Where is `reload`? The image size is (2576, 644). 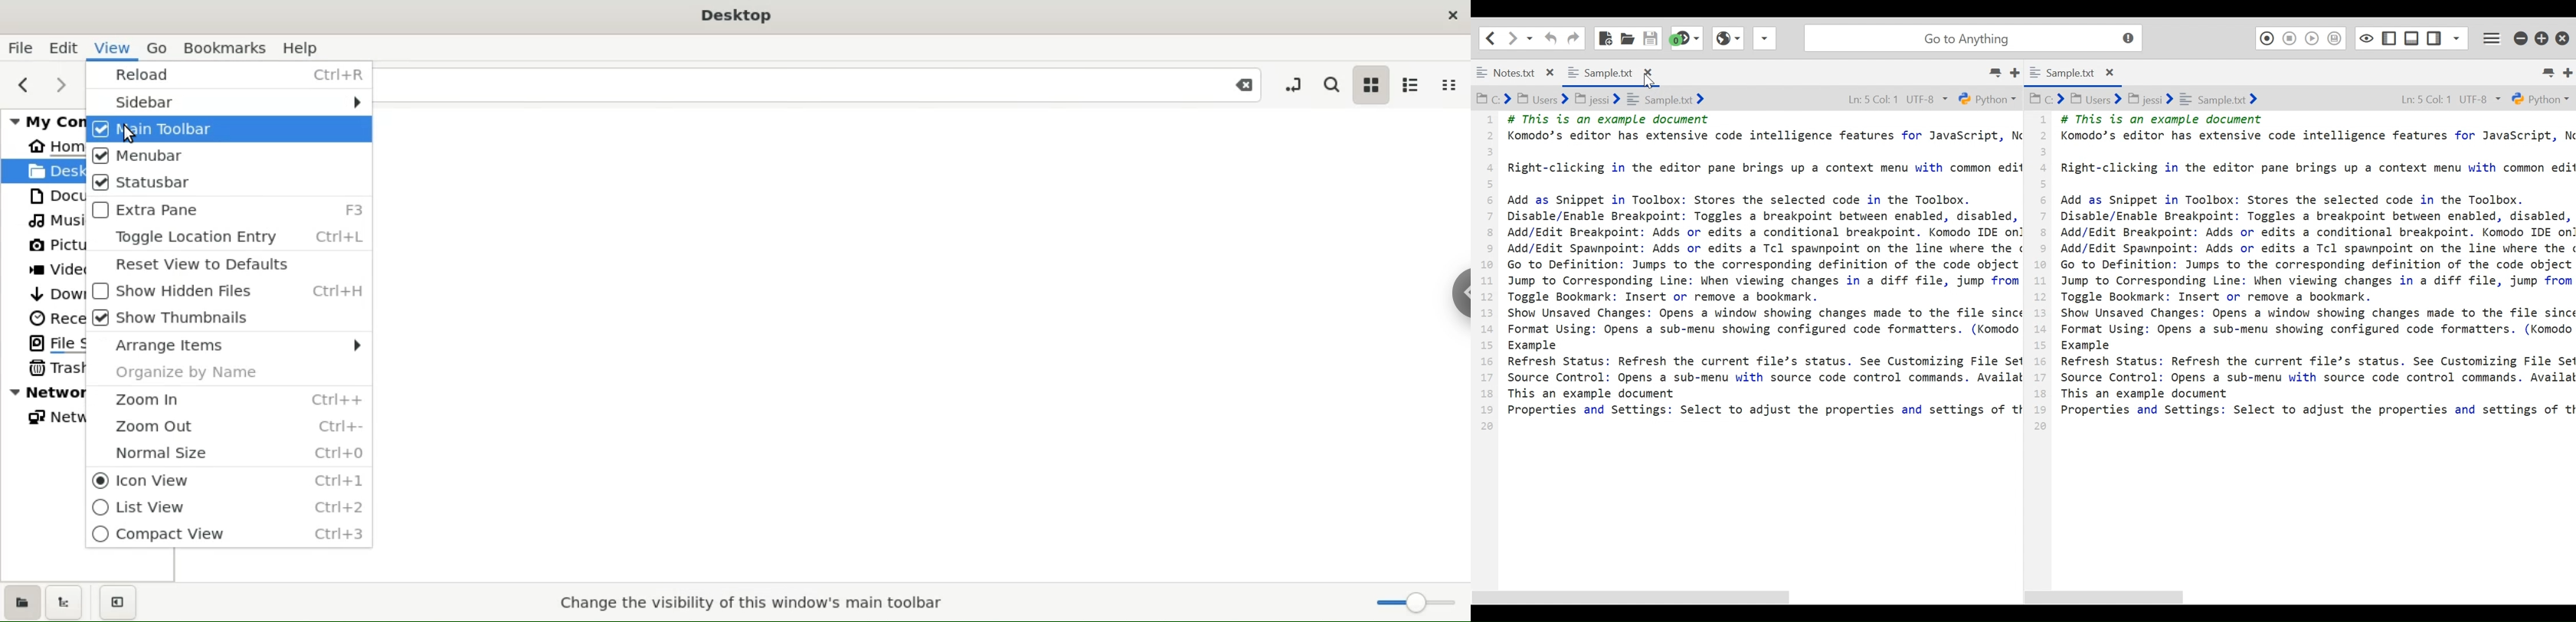 reload is located at coordinates (227, 77).